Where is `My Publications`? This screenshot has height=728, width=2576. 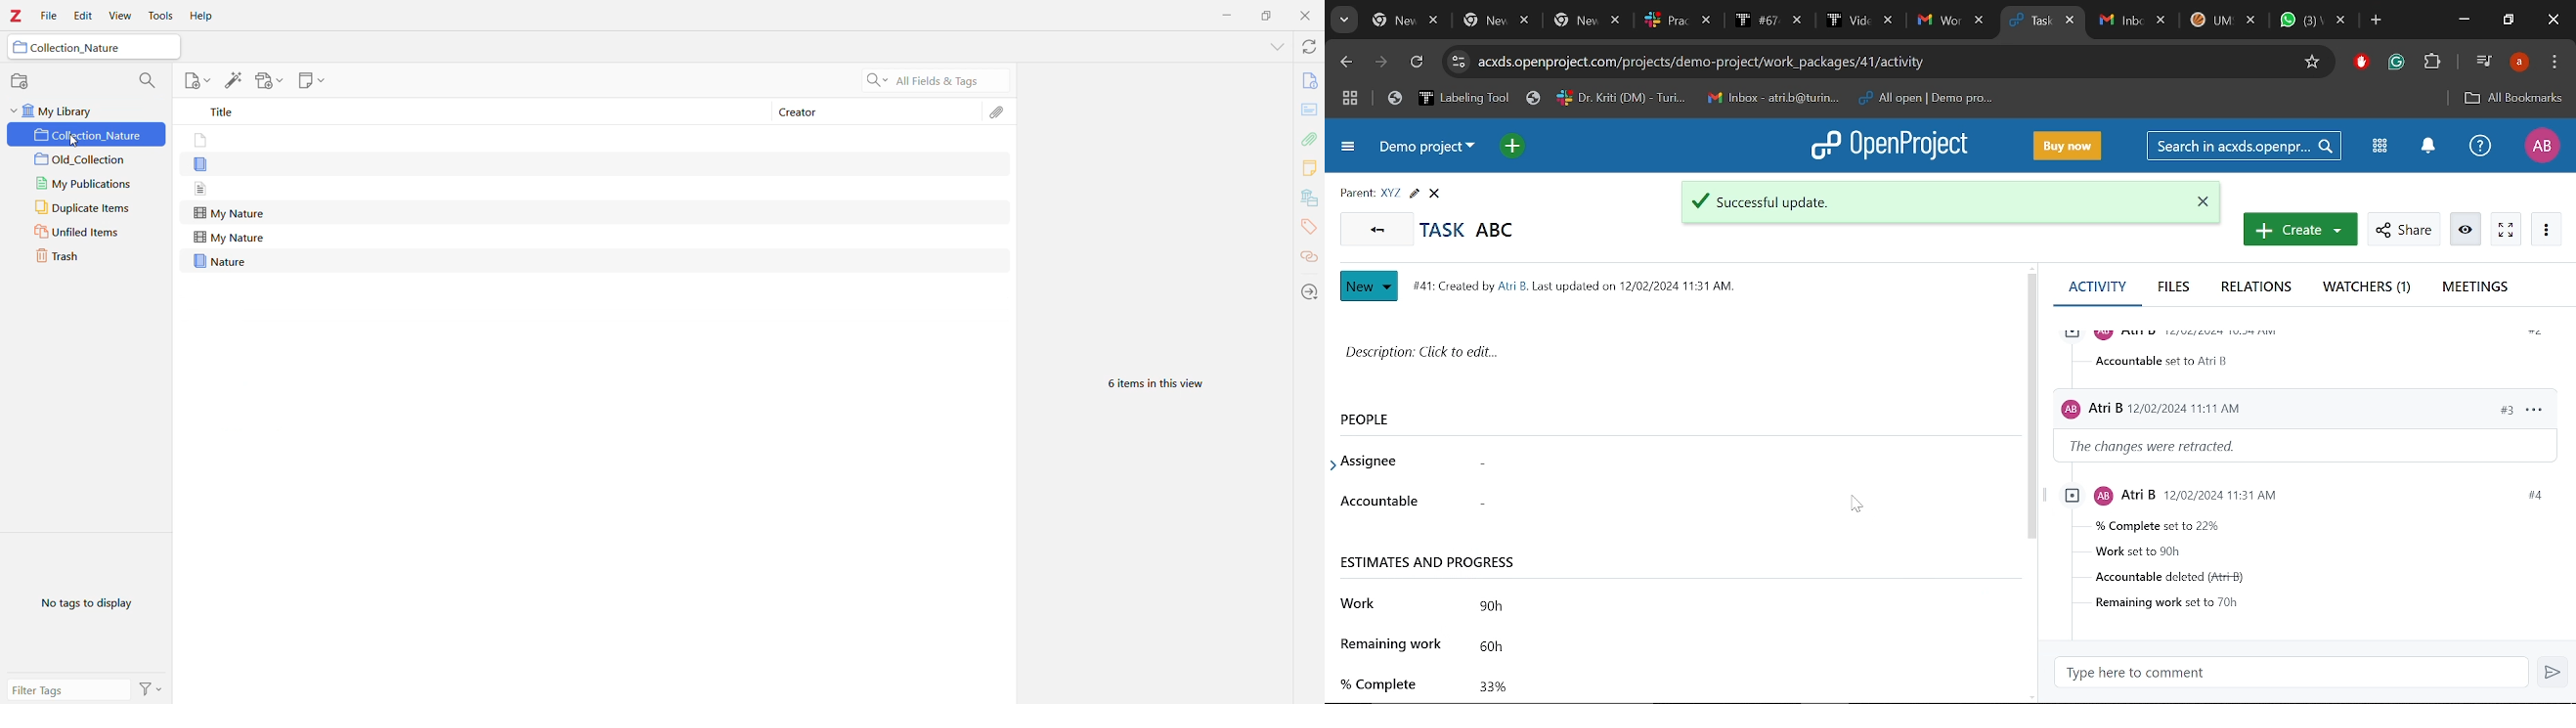
My Publications is located at coordinates (90, 184).